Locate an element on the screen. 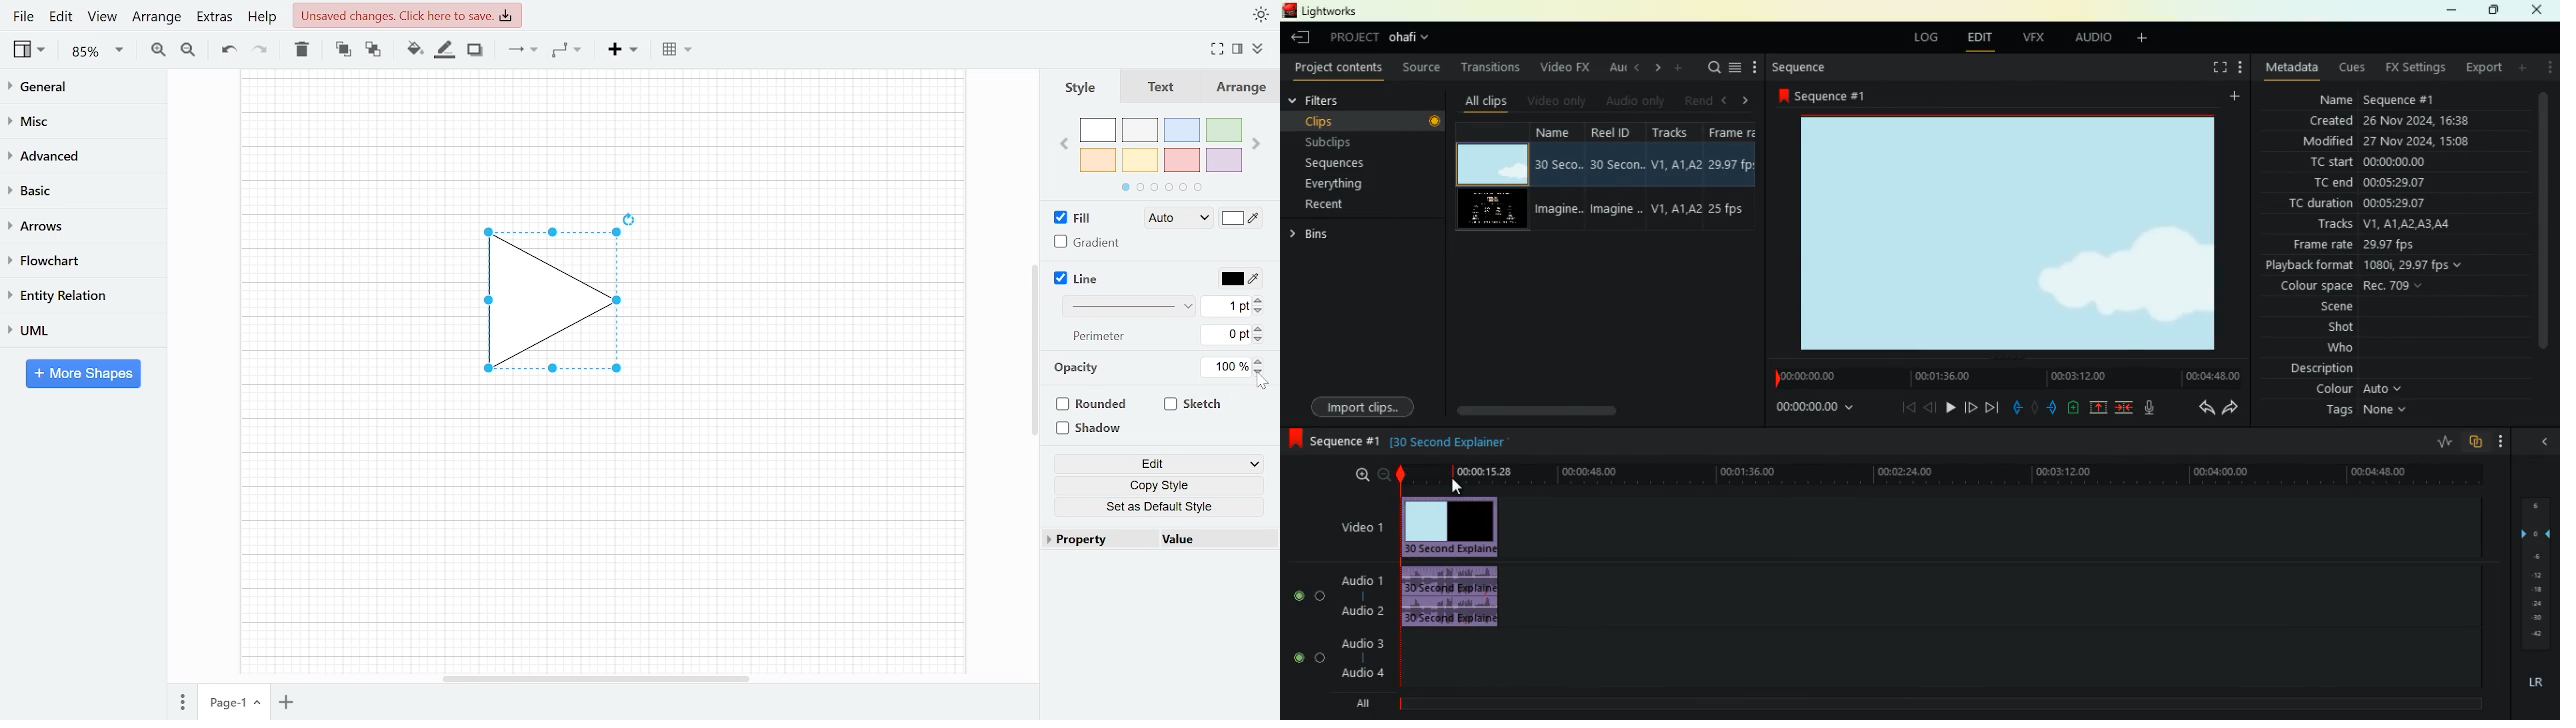 The image size is (2576, 728). Line style is located at coordinates (1132, 306).